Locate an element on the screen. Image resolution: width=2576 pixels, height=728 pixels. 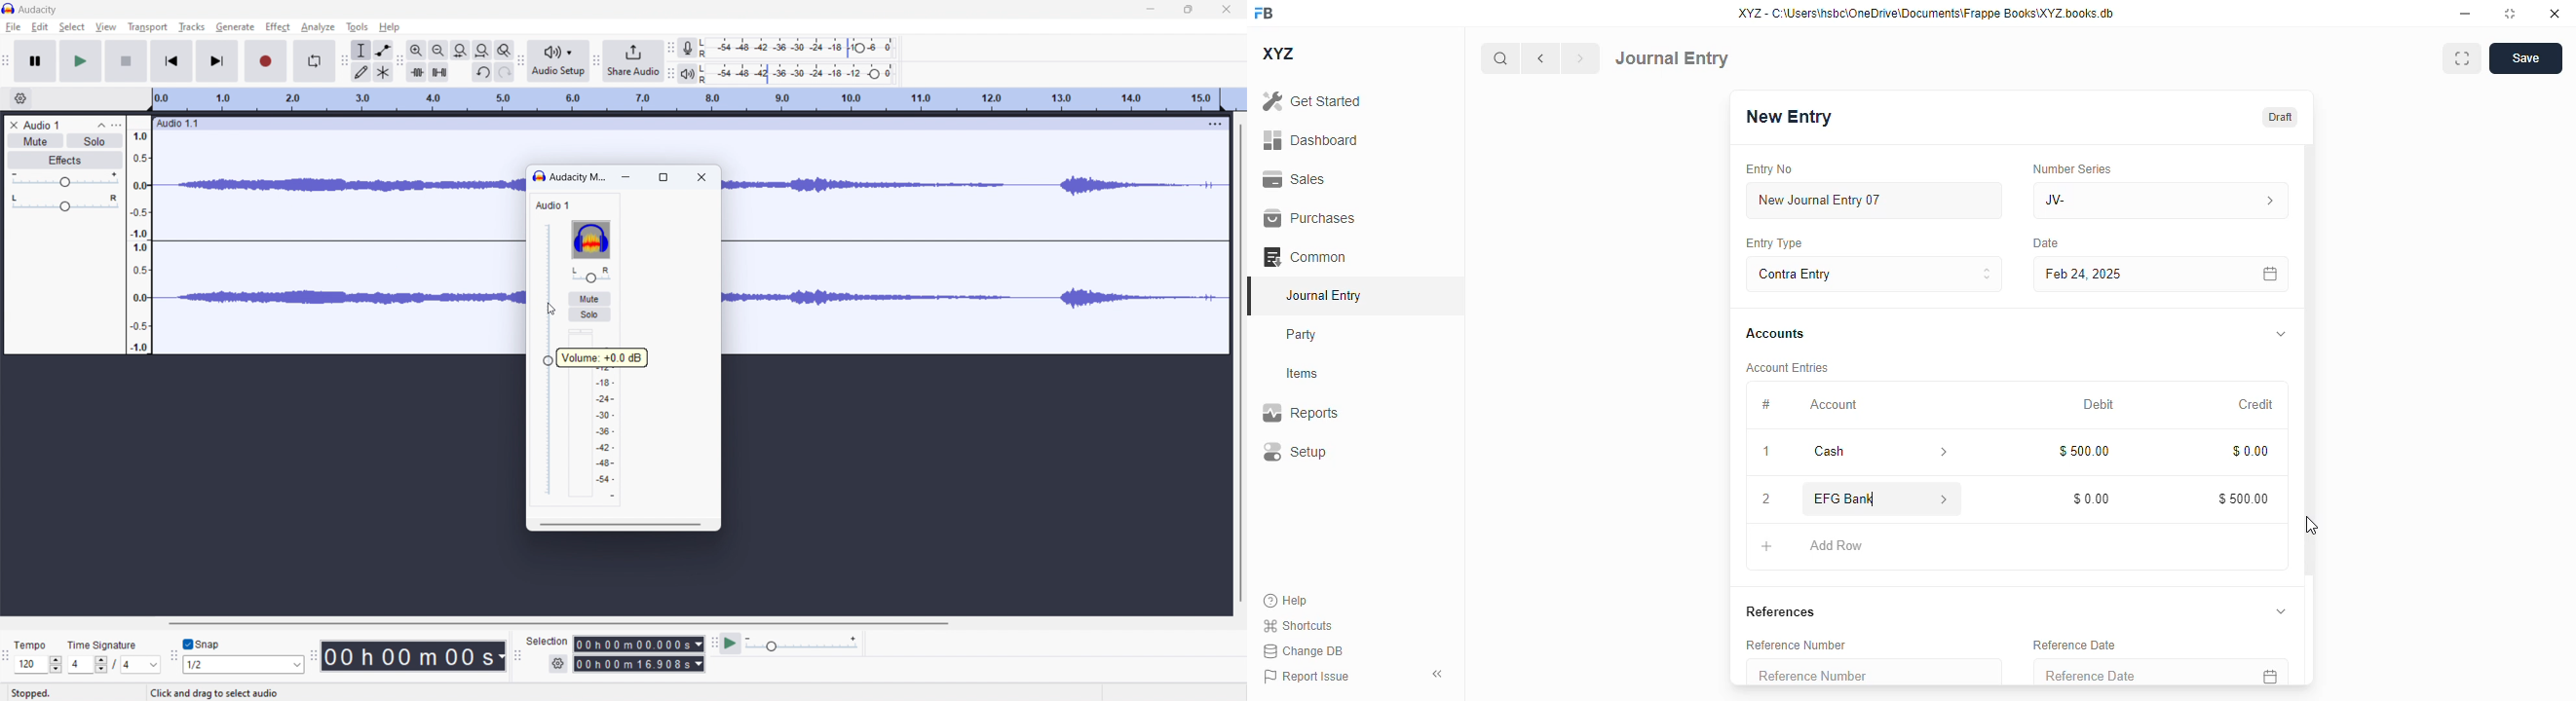
close is located at coordinates (701, 178).